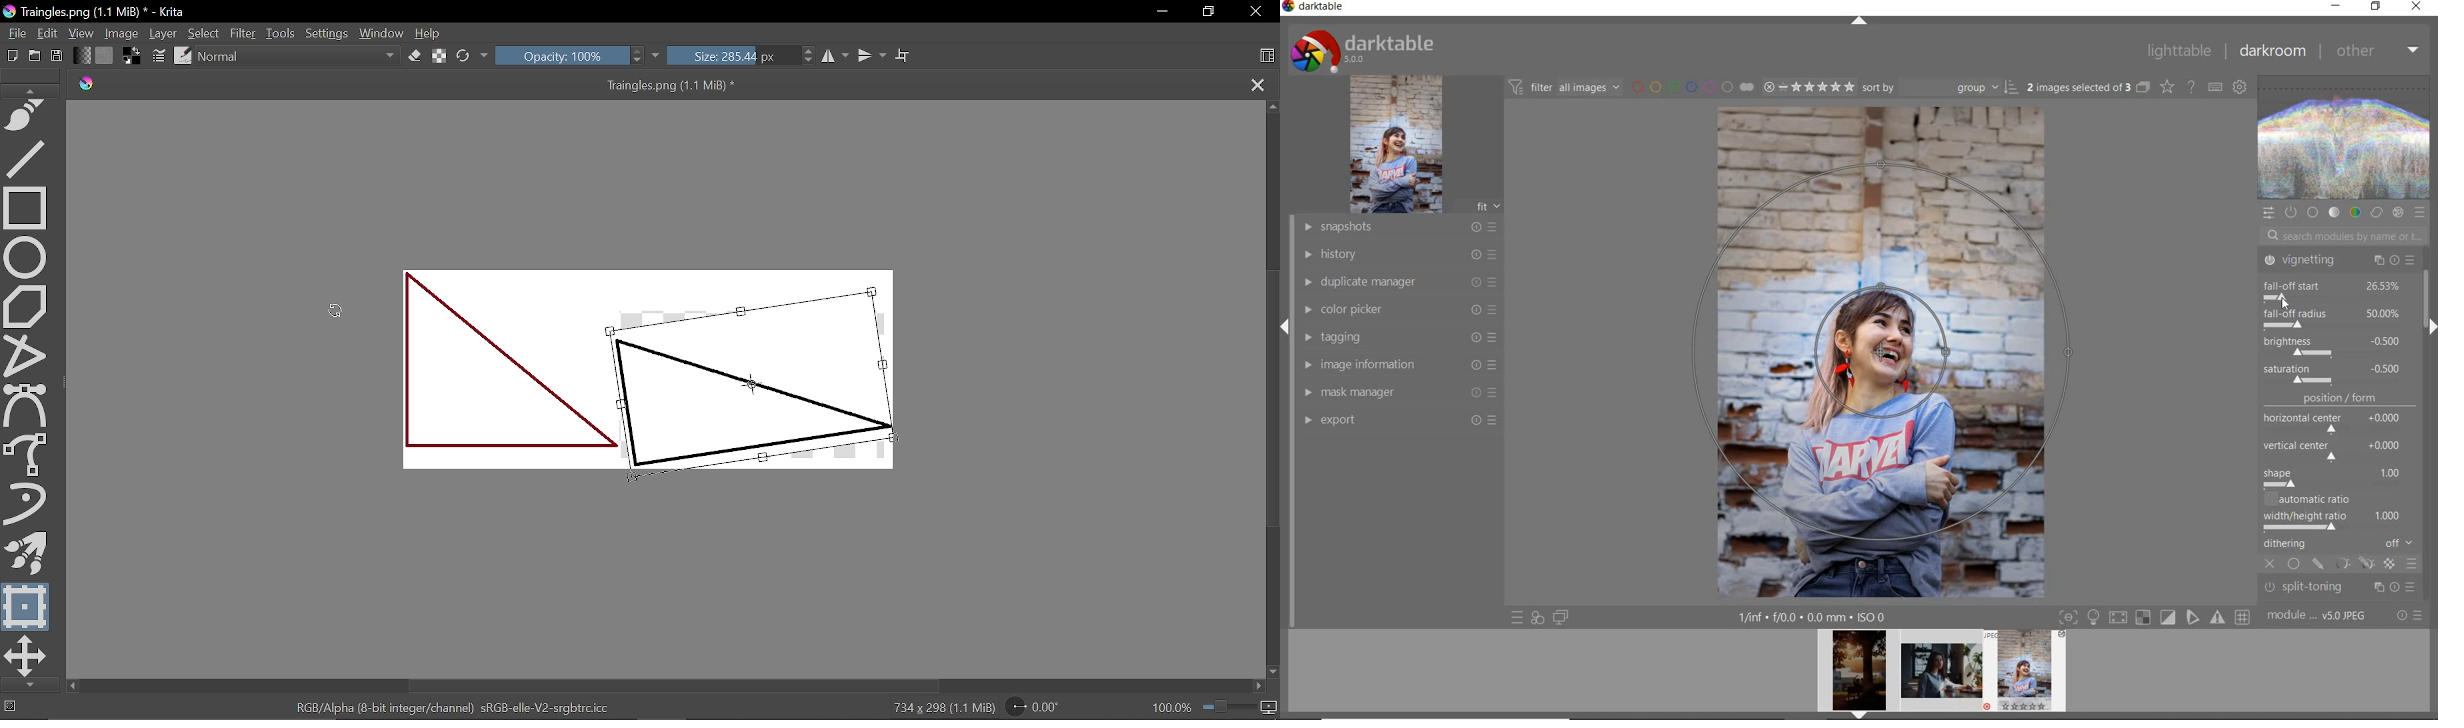  I want to click on Save, so click(56, 57).